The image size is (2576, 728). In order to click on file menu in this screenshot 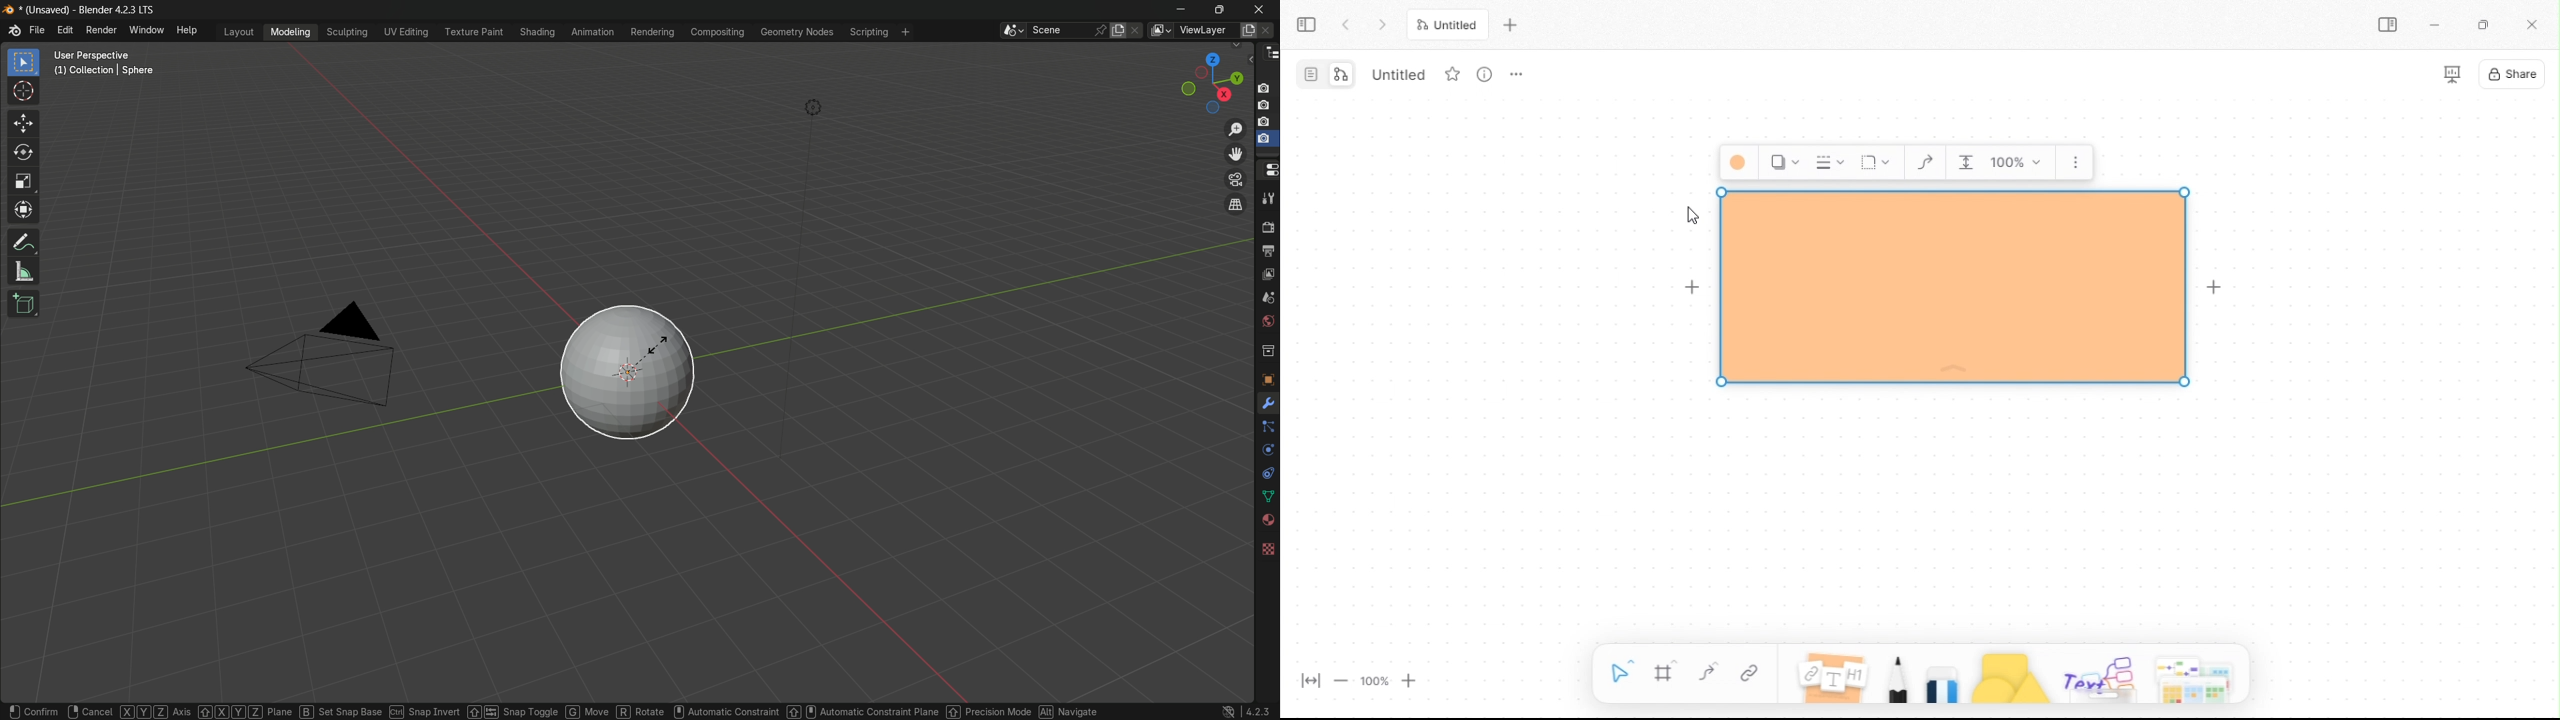, I will do `click(38, 31)`.